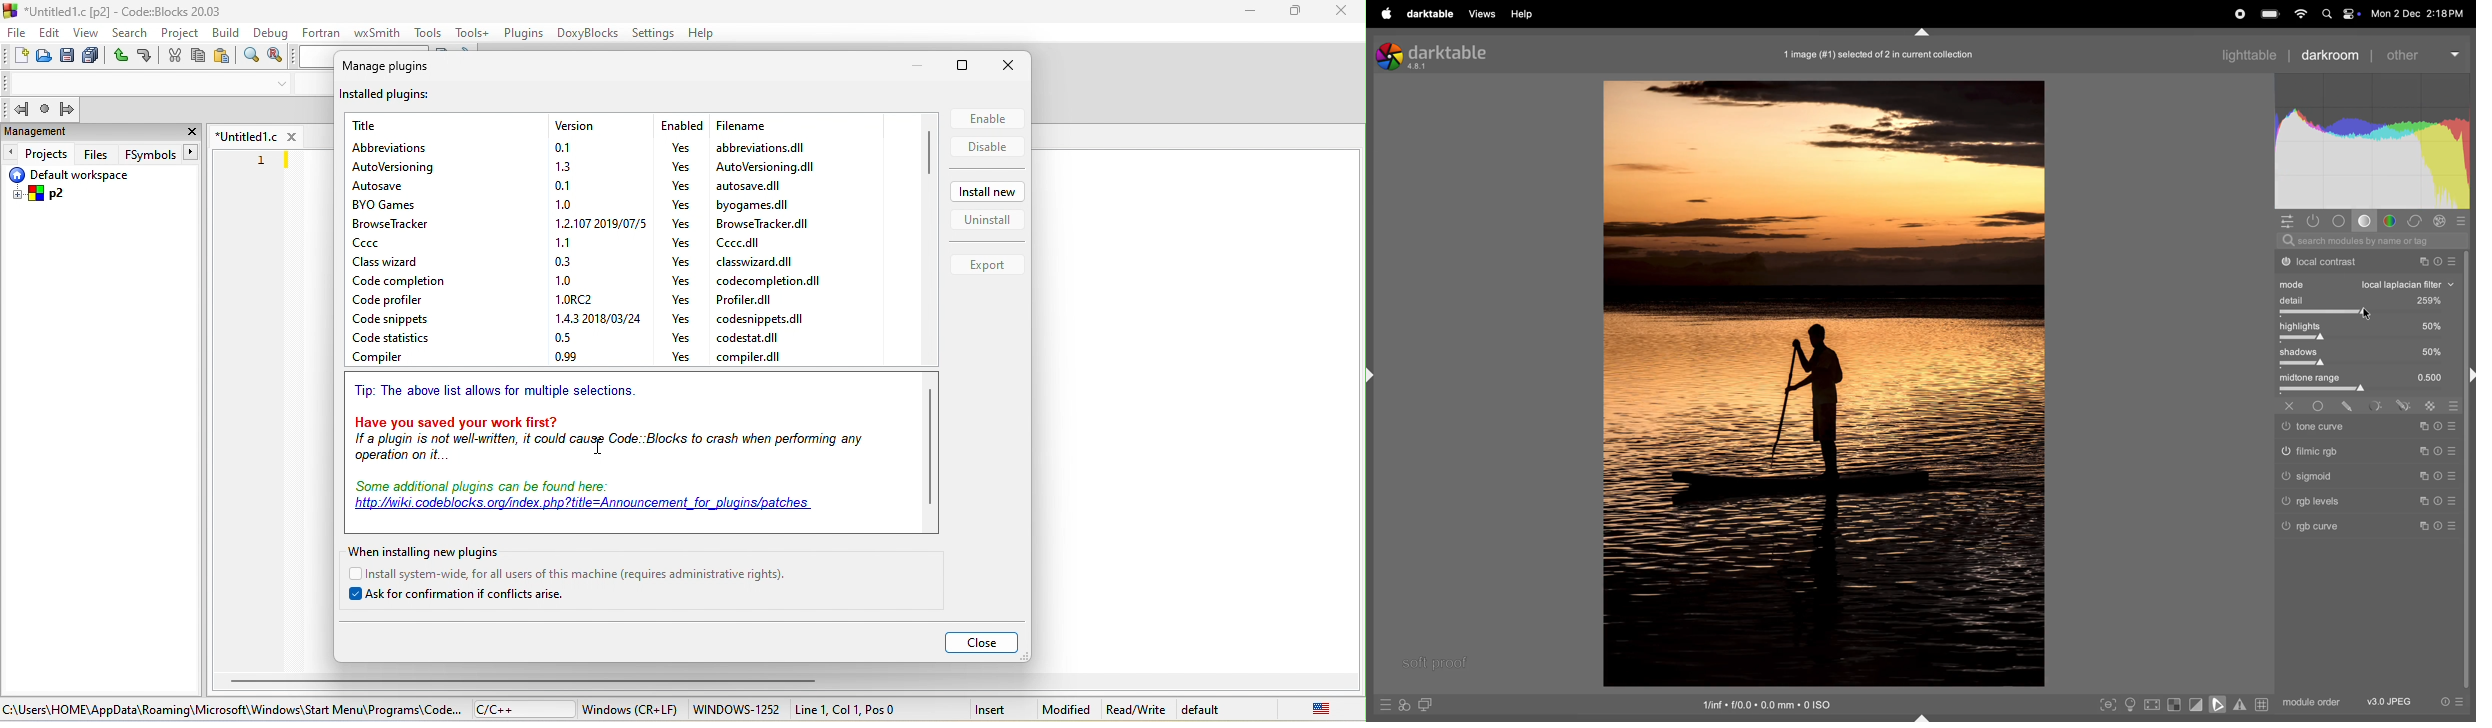 The height and width of the screenshot is (728, 2492). What do you see at coordinates (1065, 710) in the screenshot?
I see `modified` at bounding box center [1065, 710].